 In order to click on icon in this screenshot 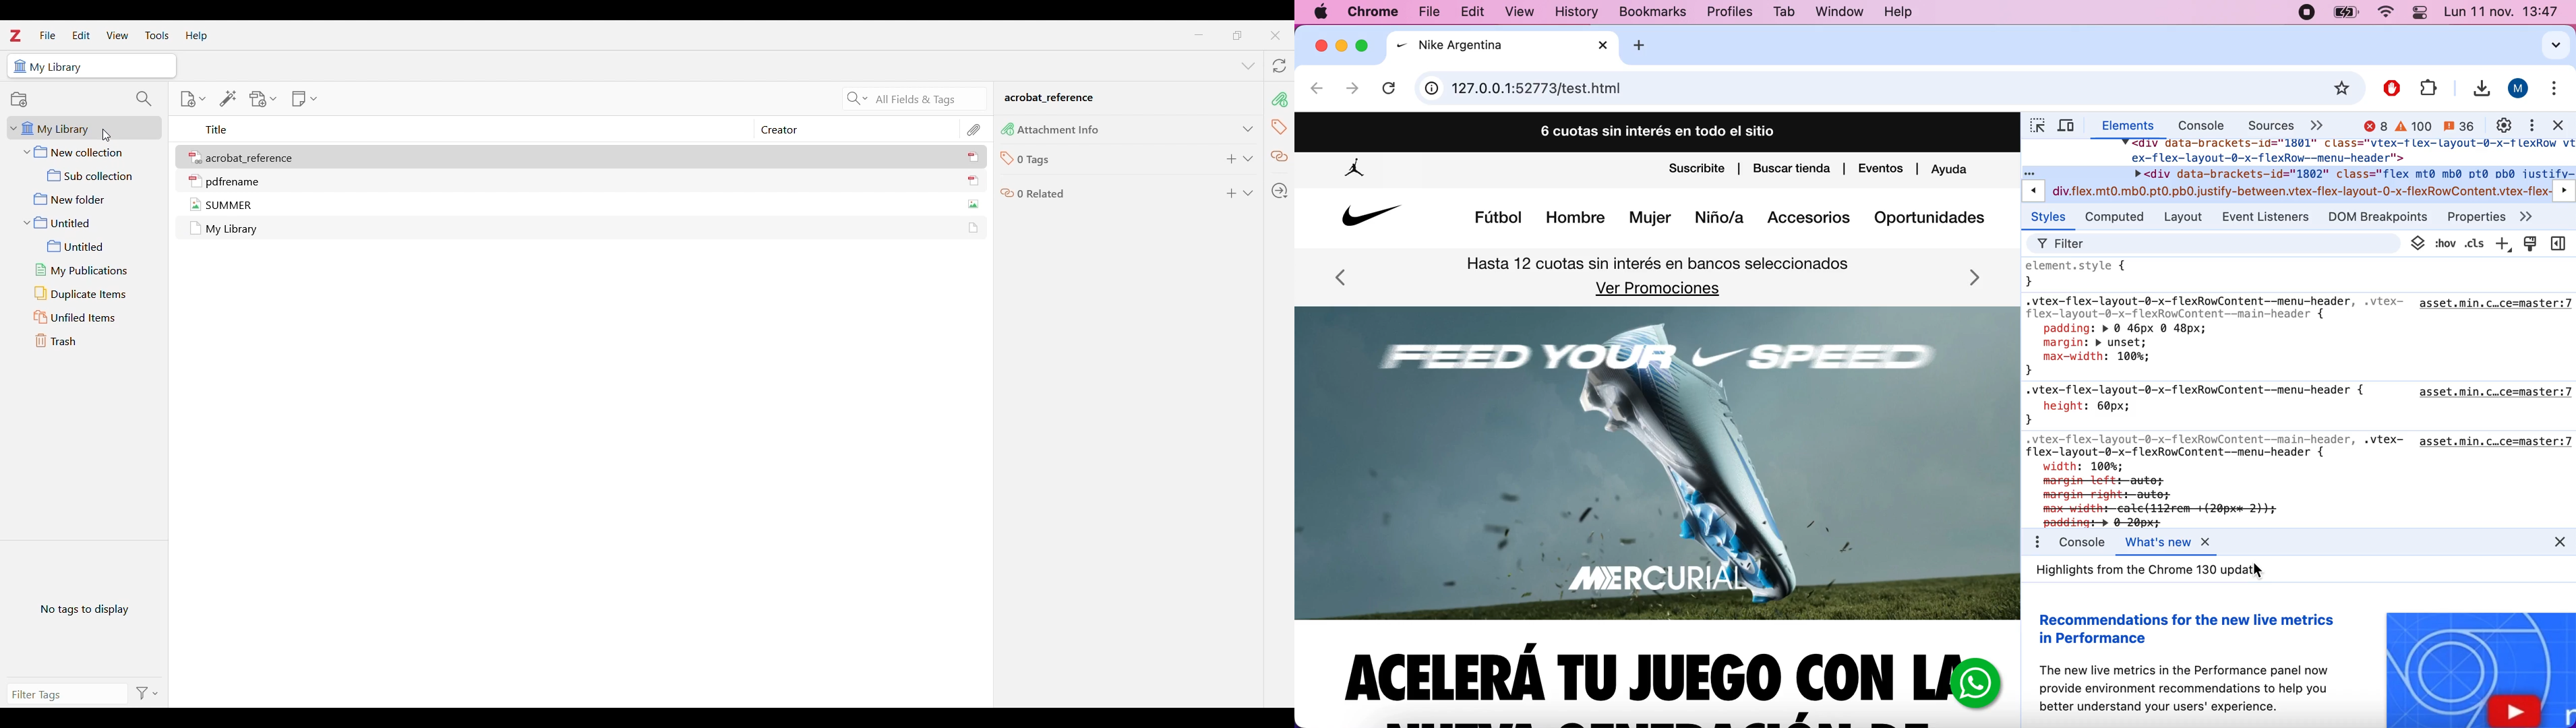, I will do `click(974, 157)`.